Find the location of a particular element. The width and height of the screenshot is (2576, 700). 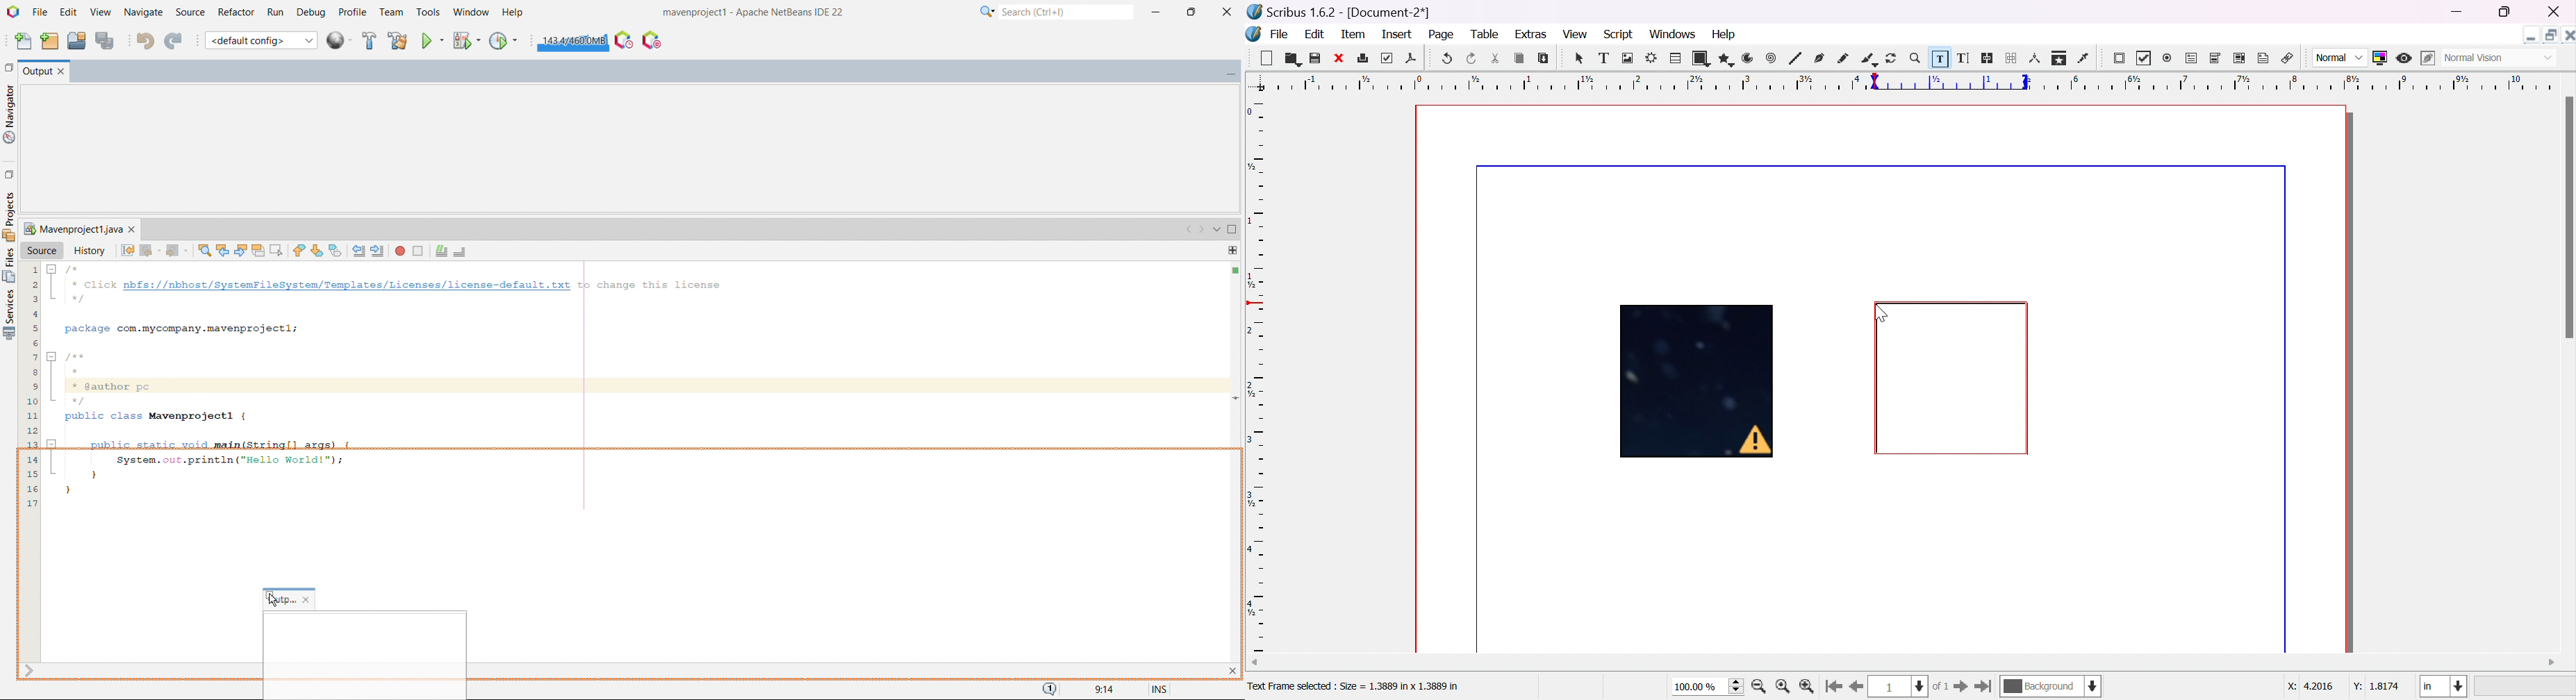

scribus 1.6.2 - [Document-2*] is located at coordinates (1340, 12).